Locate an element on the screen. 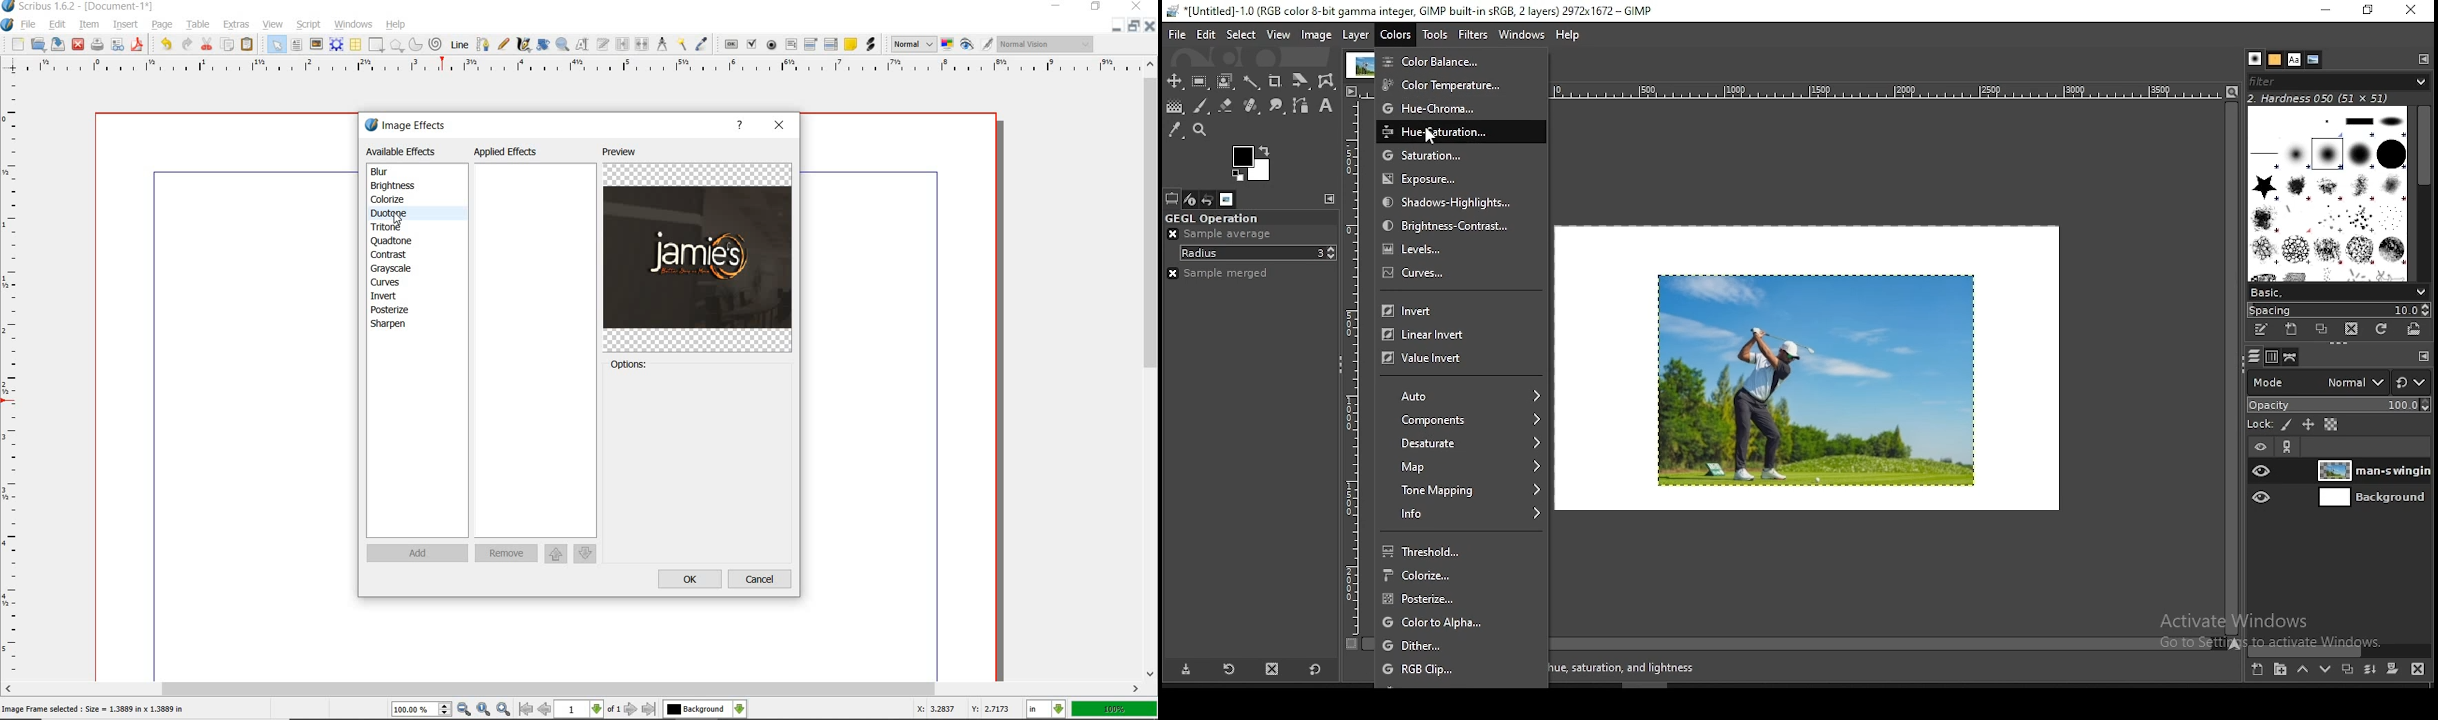  open is located at coordinates (38, 44).